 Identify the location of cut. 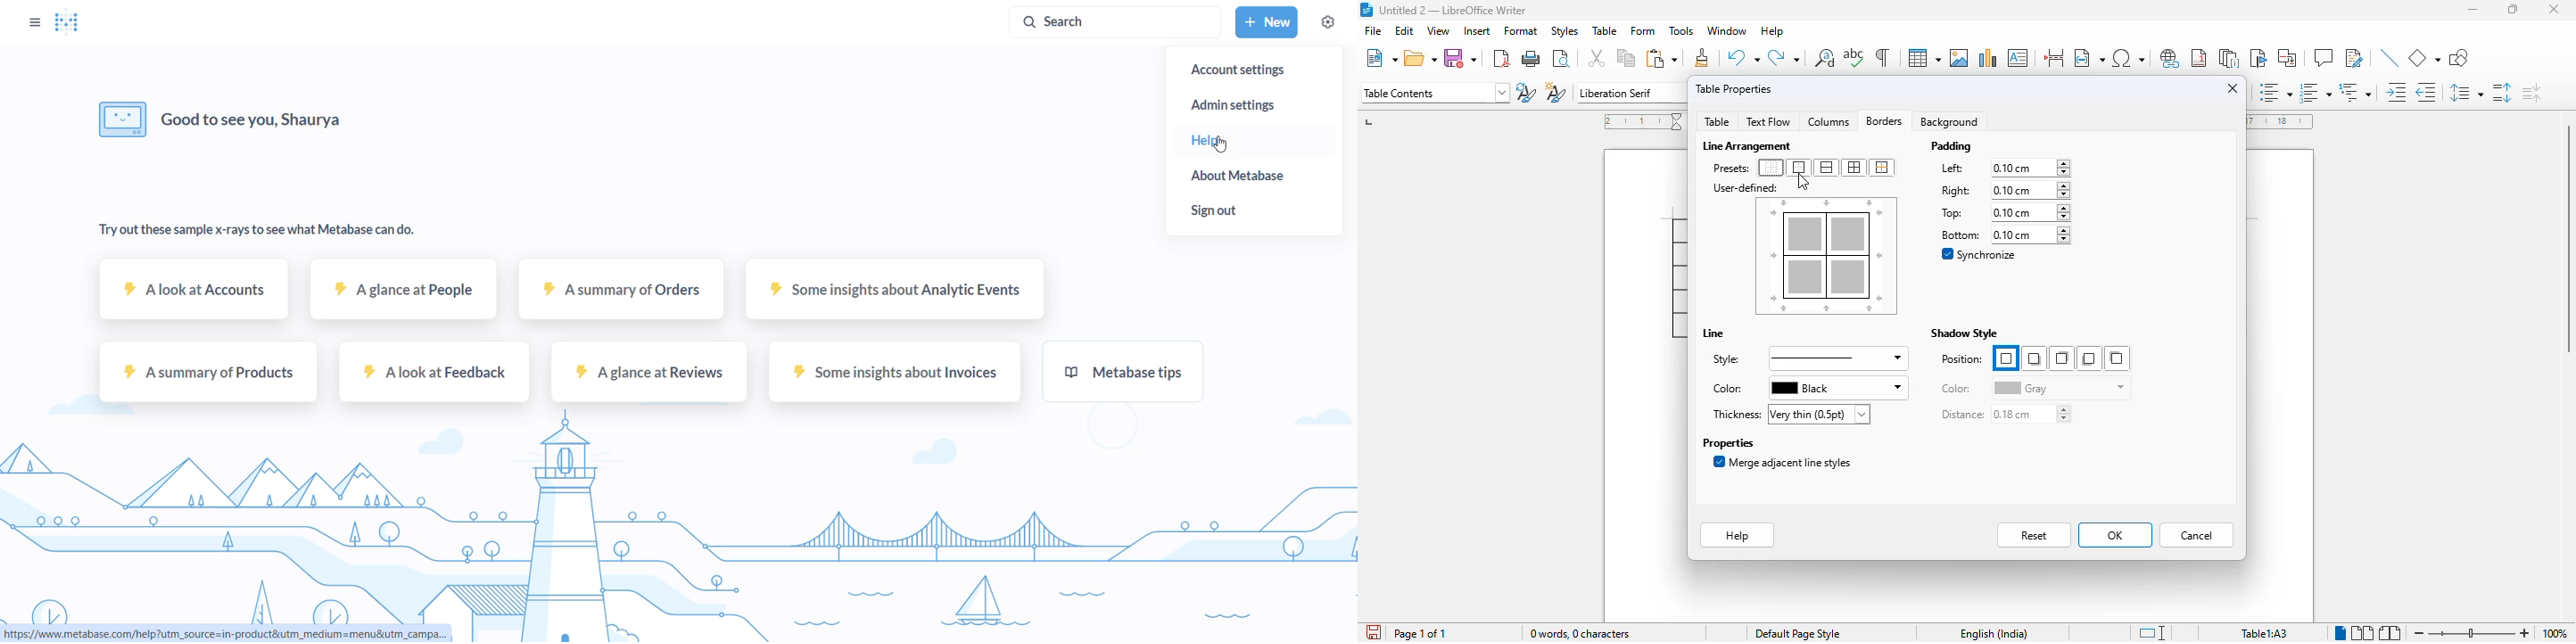
(1598, 58).